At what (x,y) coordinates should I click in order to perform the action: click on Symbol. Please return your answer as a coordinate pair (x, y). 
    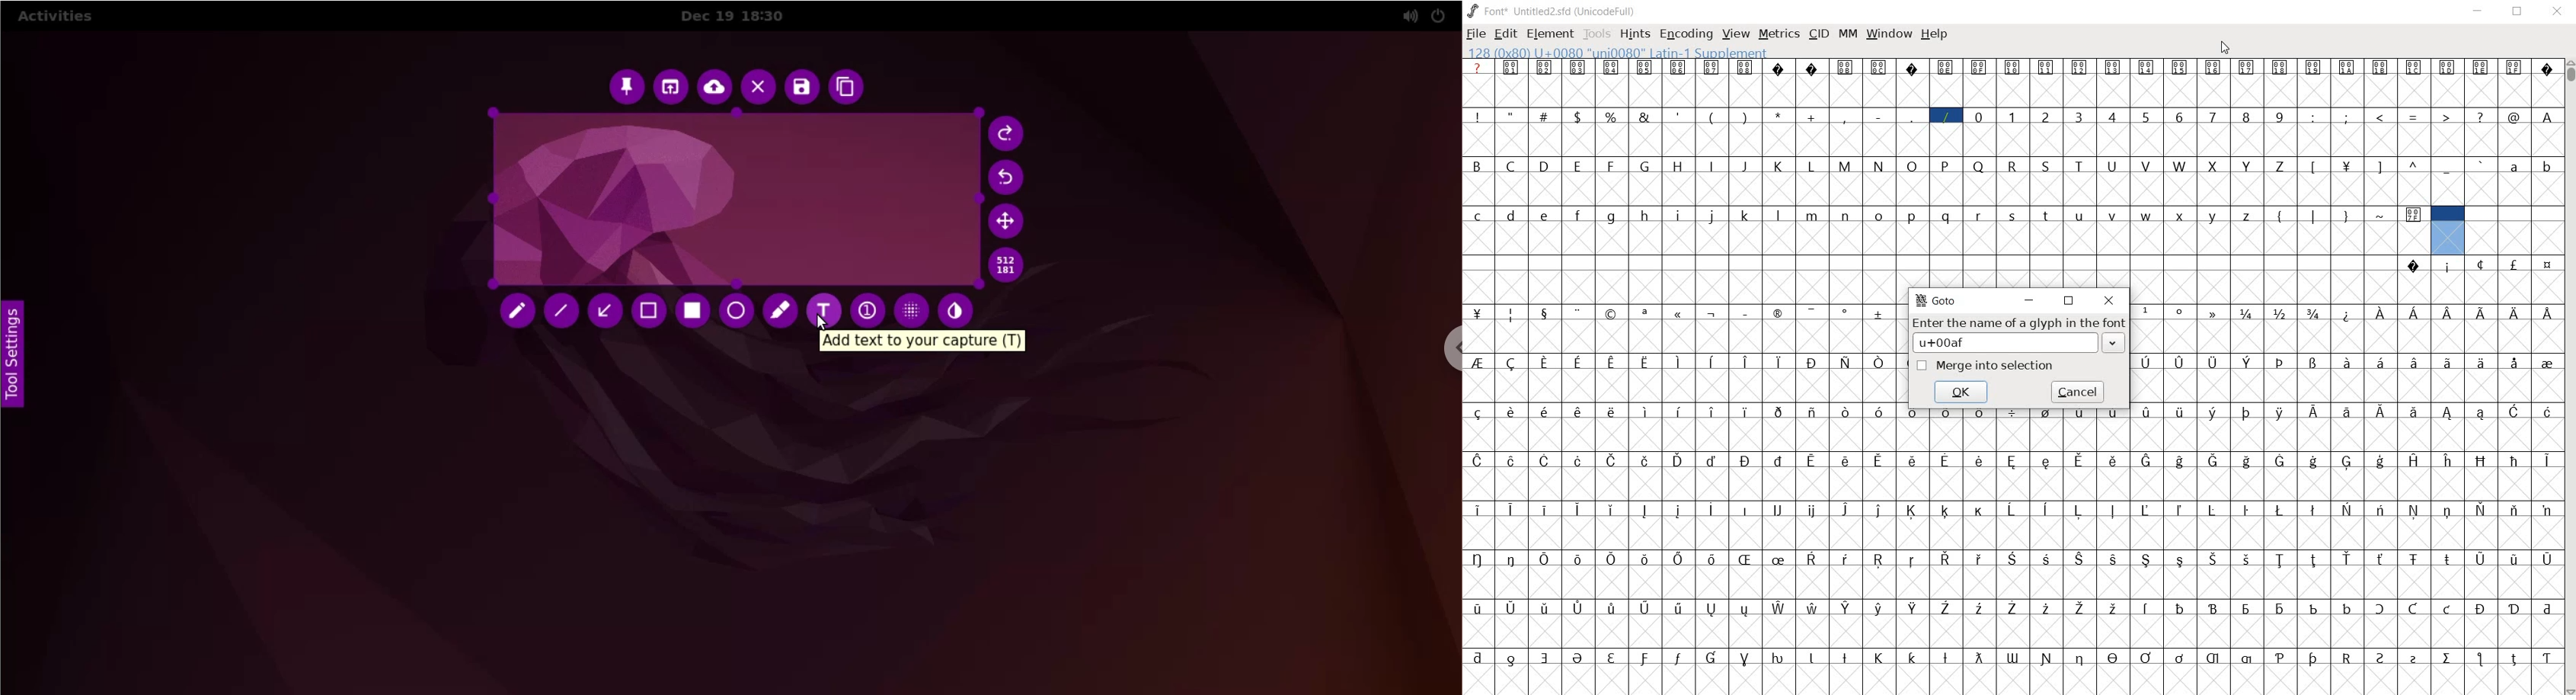
    Looking at the image, I should click on (1478, 559).